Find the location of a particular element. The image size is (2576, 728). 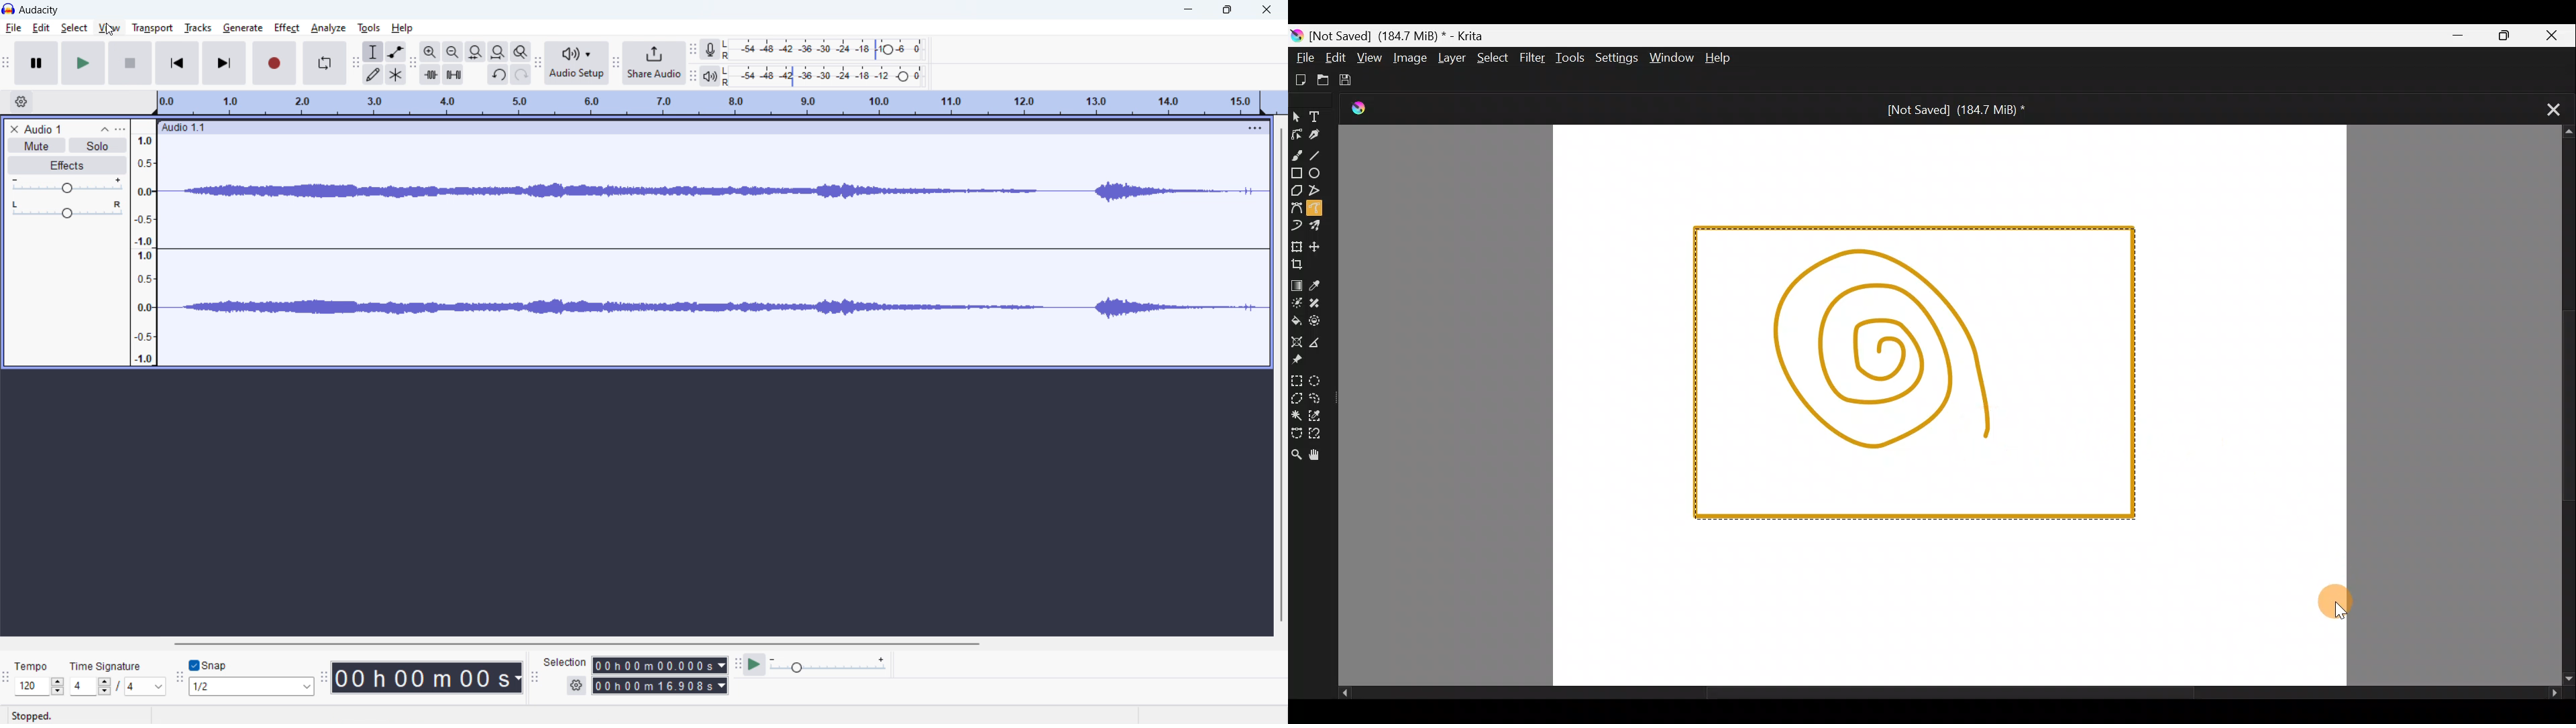

File is located at coordinates (1301, 57).